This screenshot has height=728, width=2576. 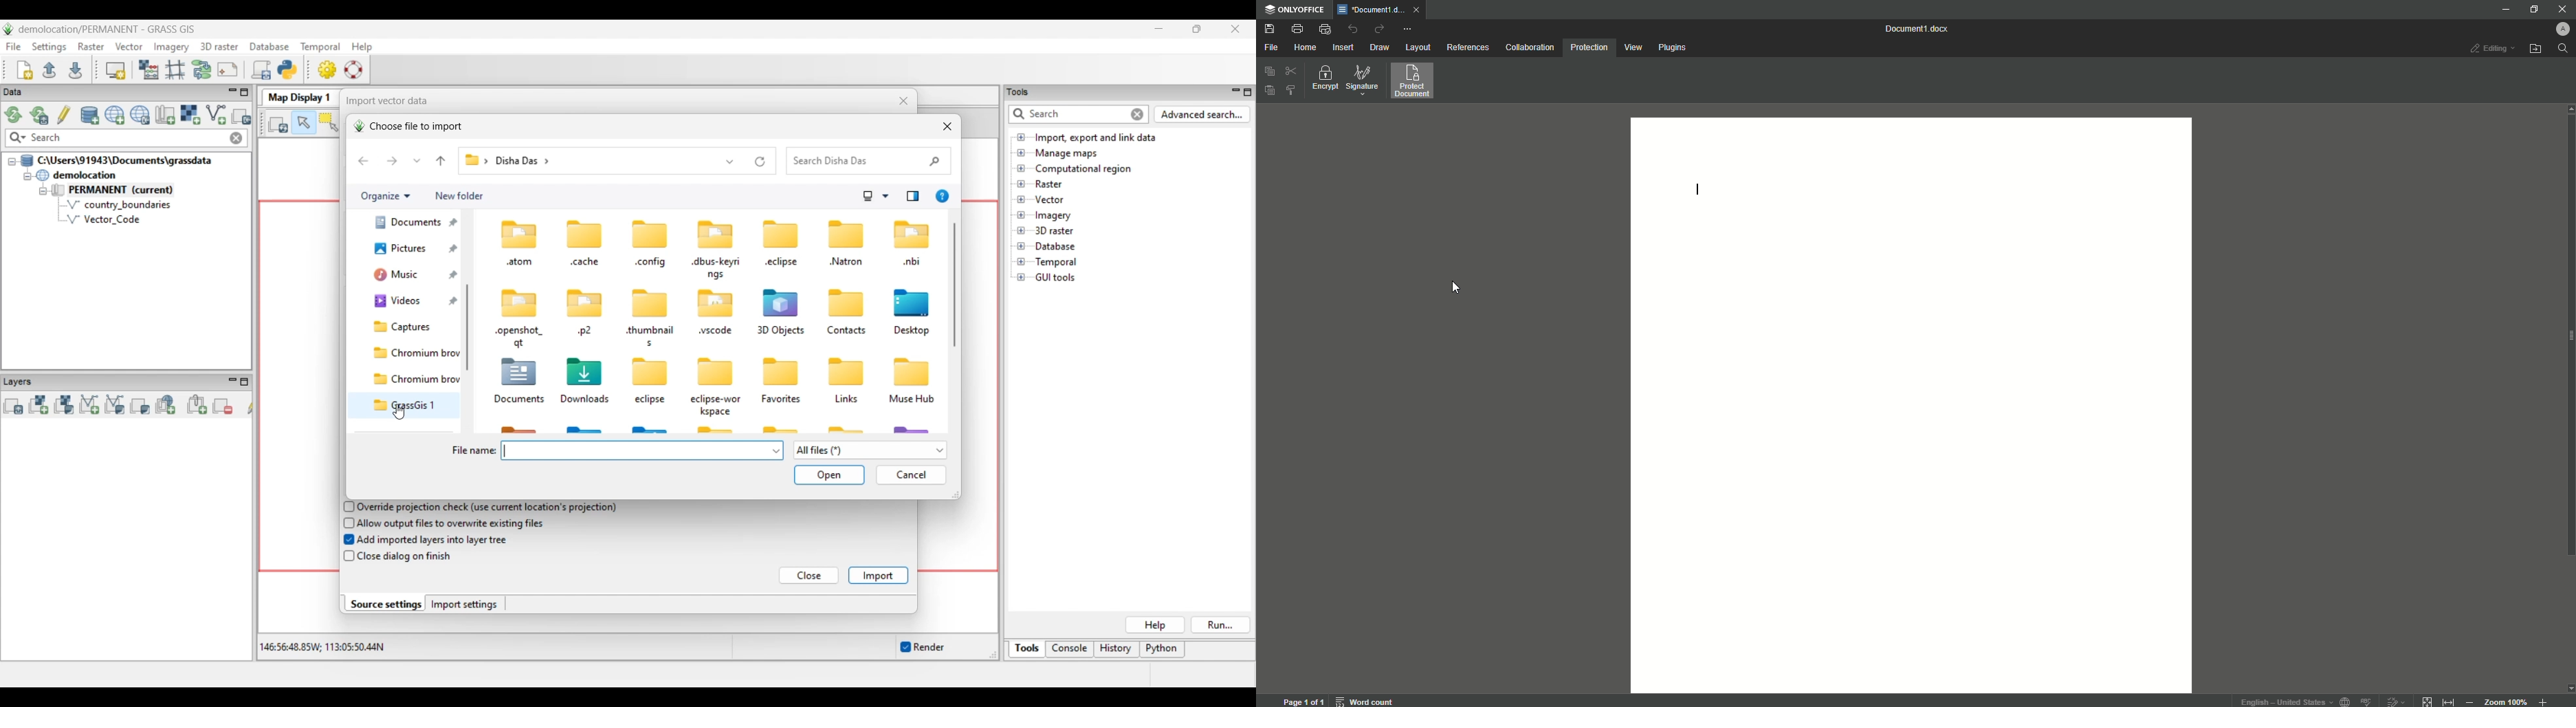 I want to click on Tab 1, so click(x=1372, y=11).